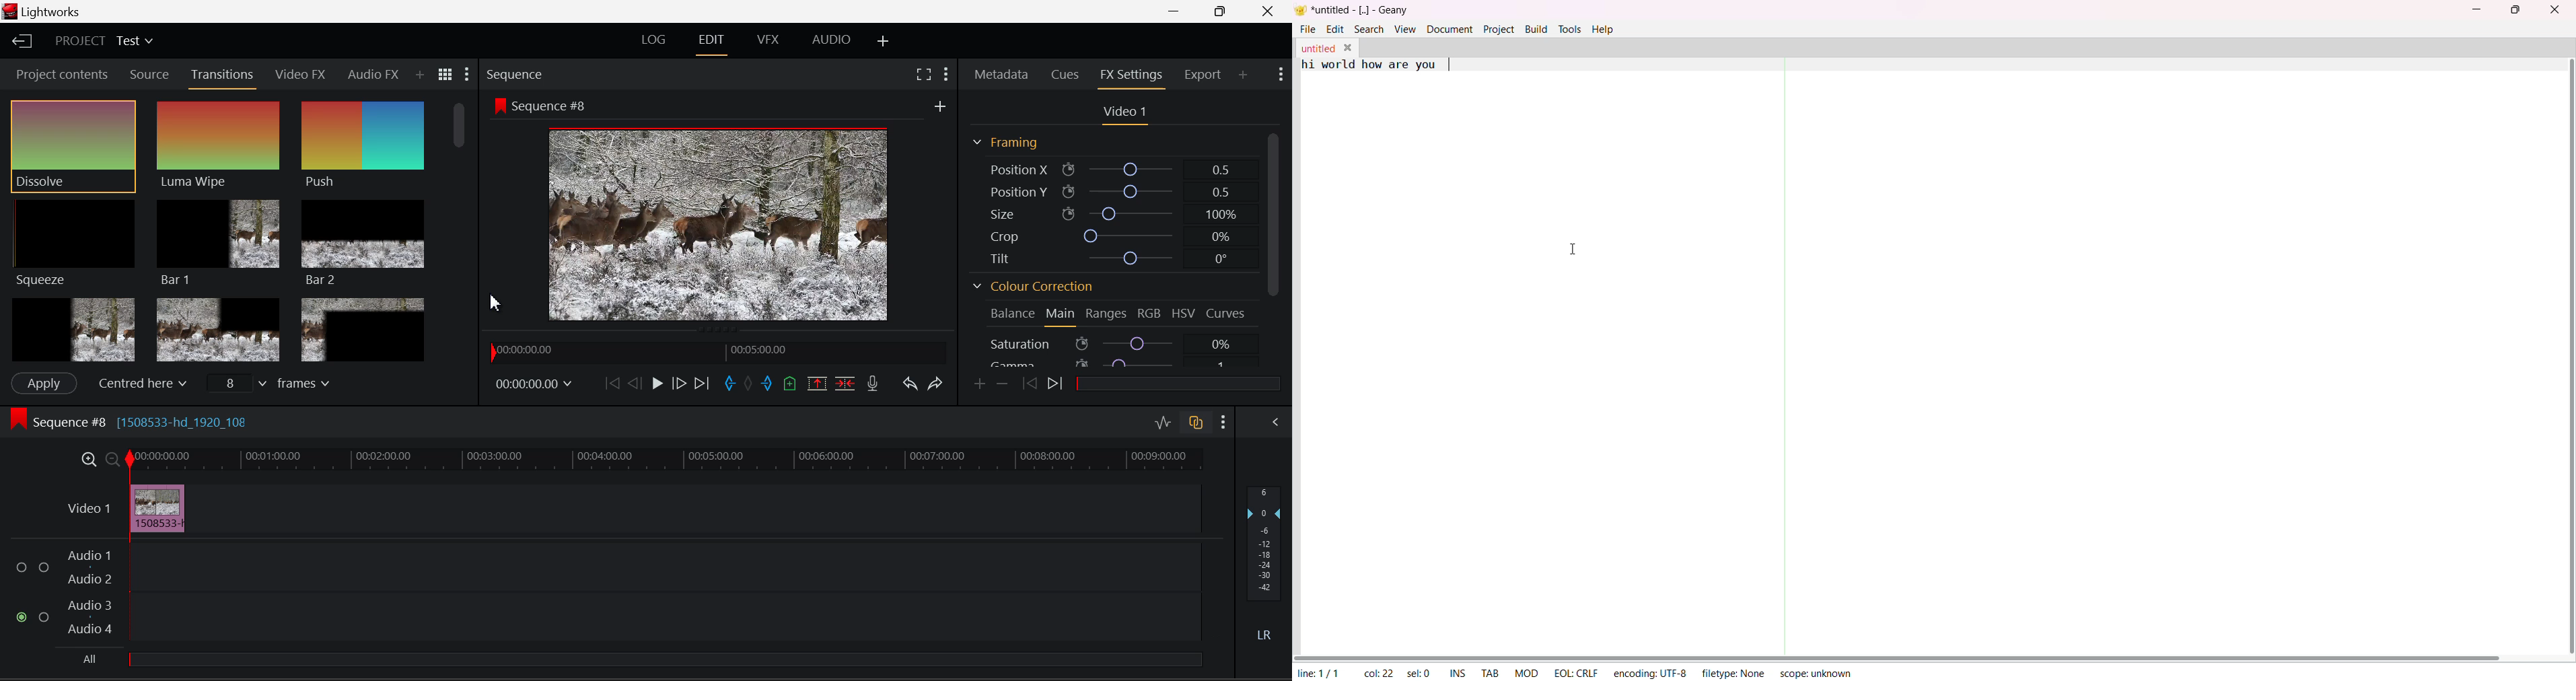 The width and height of the screenshot is (2576, 700). I want to click on Cursor Position AFTER_LAST_ACTION, so click(497, 299).